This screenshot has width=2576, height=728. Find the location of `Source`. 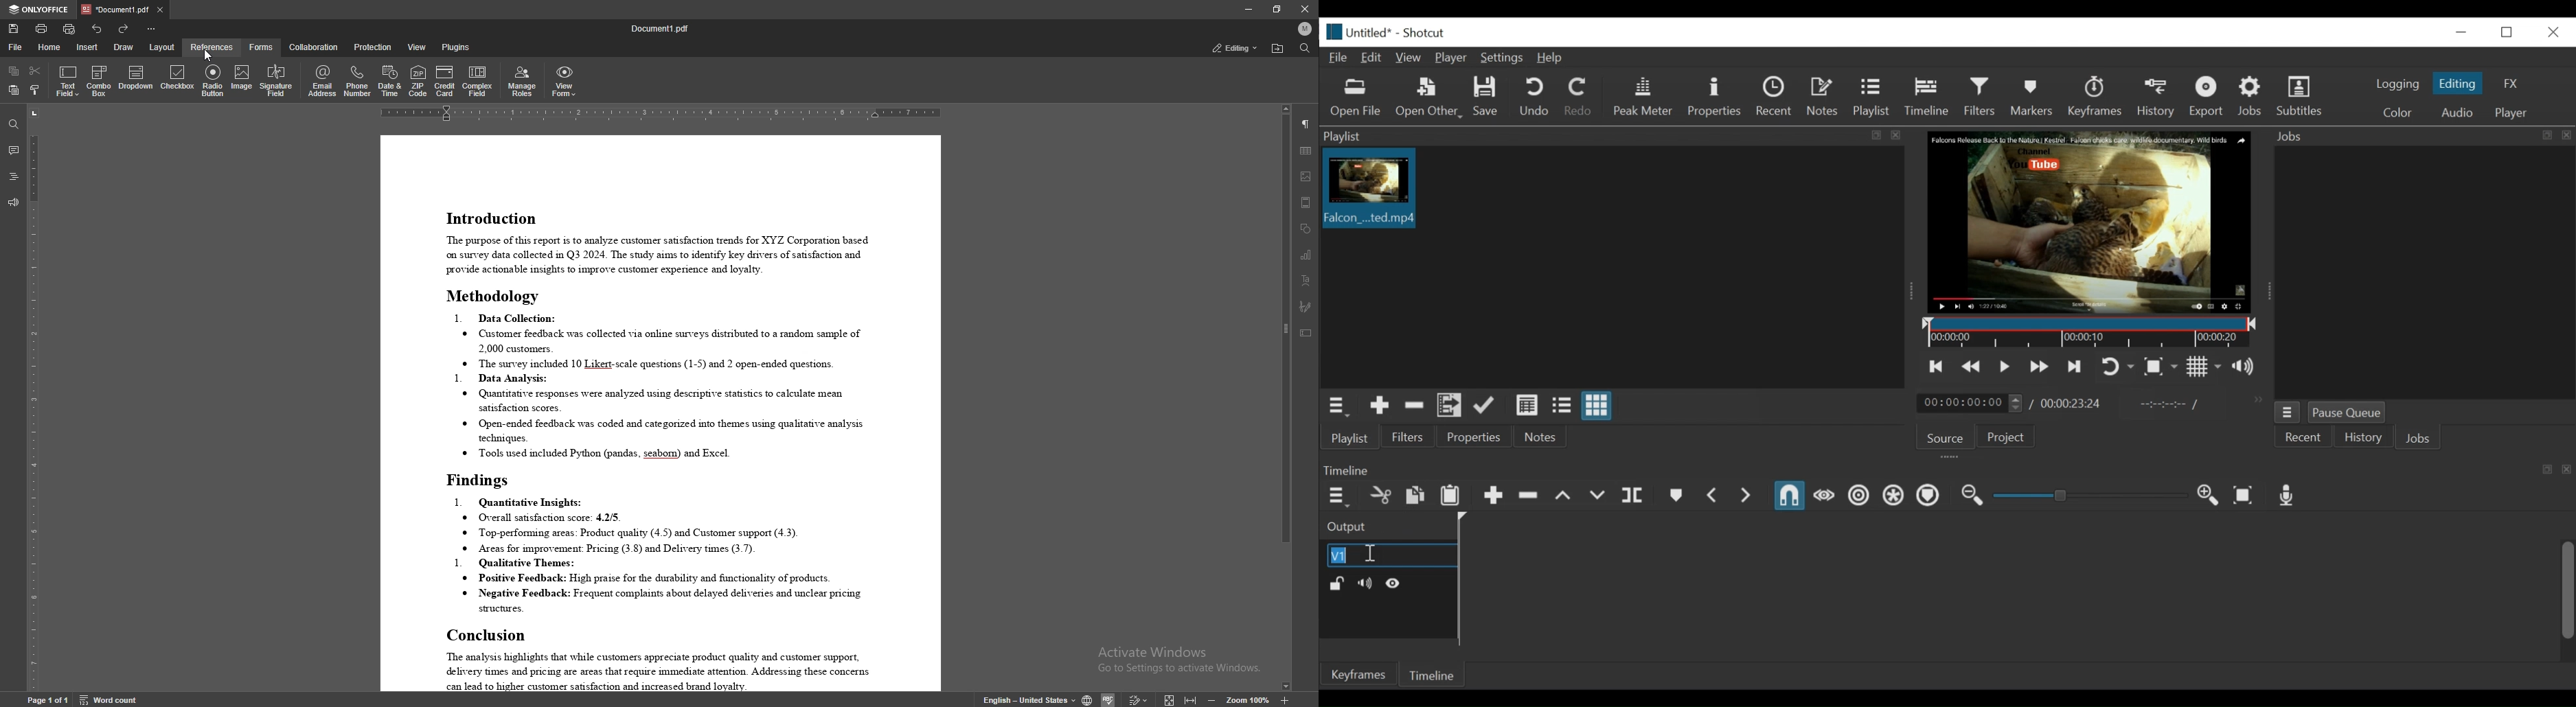

Source is located at coordinates (1942, 437).